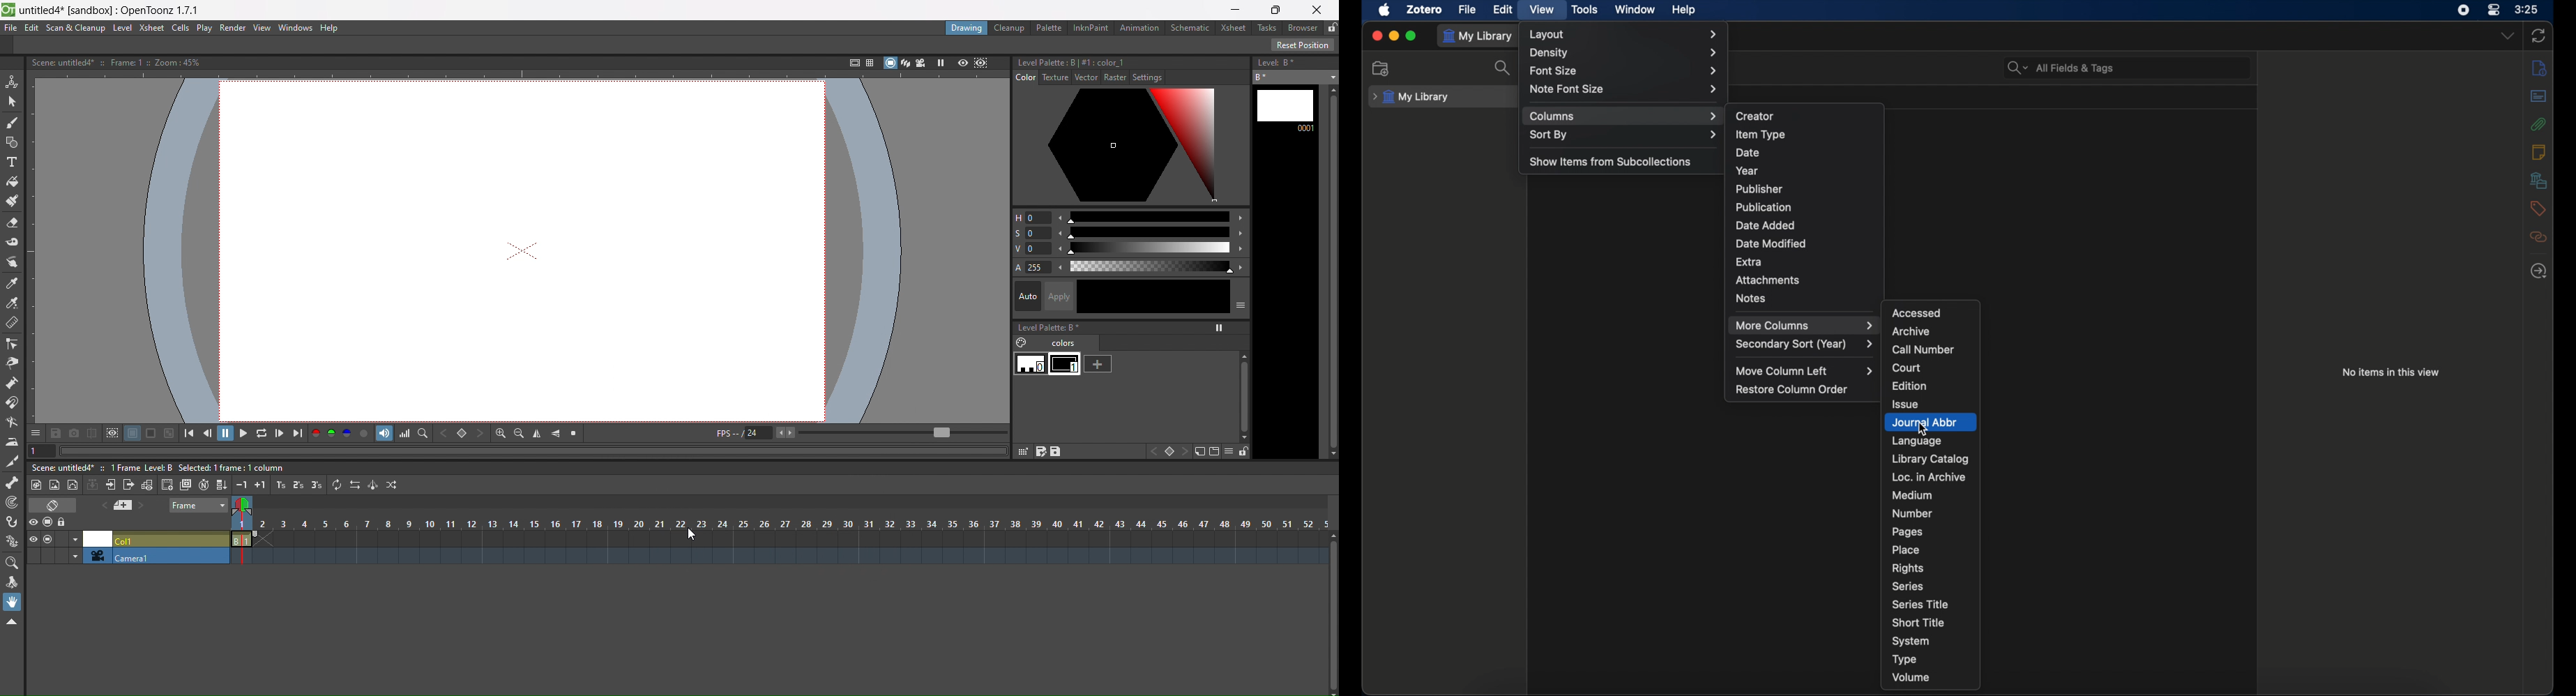  Describe the element at coordinates (11, 303) in the screenshot. I see `rgb picker tool` at that location.